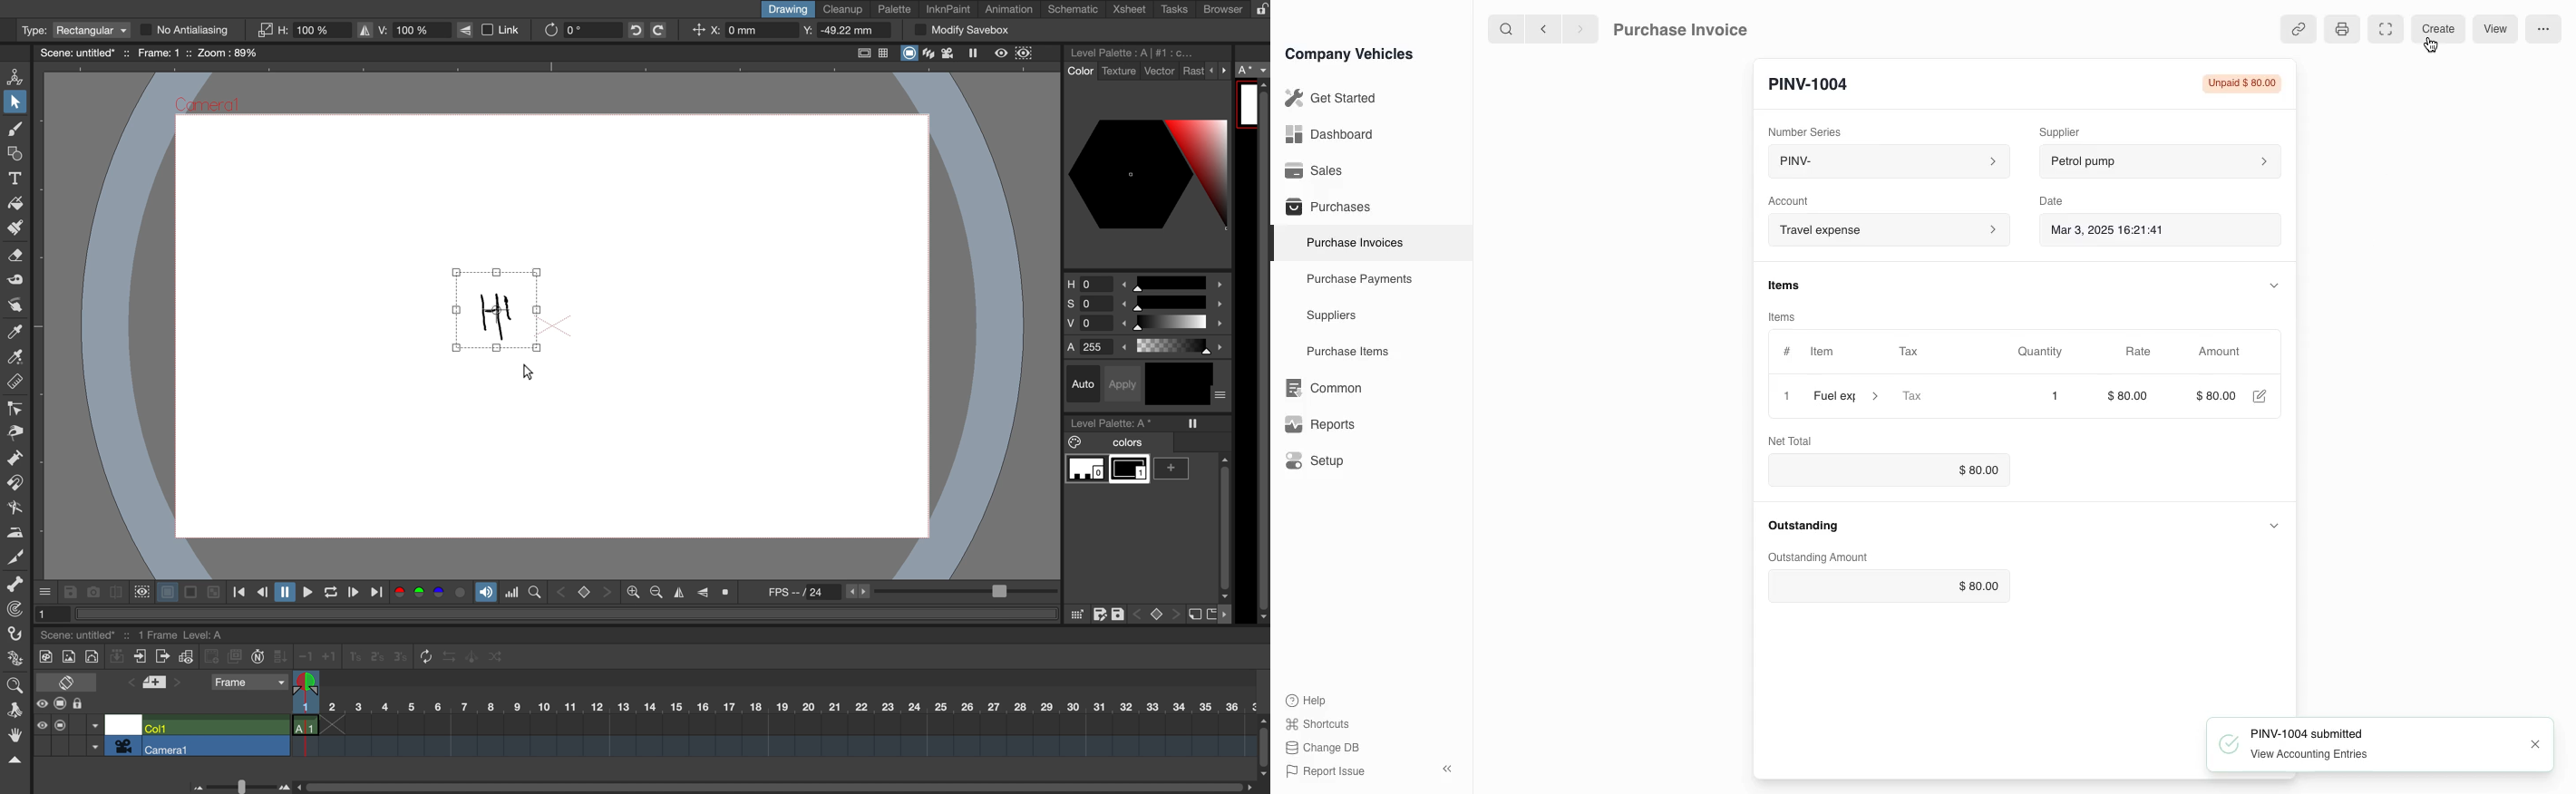 This screenshot has height=812, width=2576. I want to click on zoom in, so click(654, 593).